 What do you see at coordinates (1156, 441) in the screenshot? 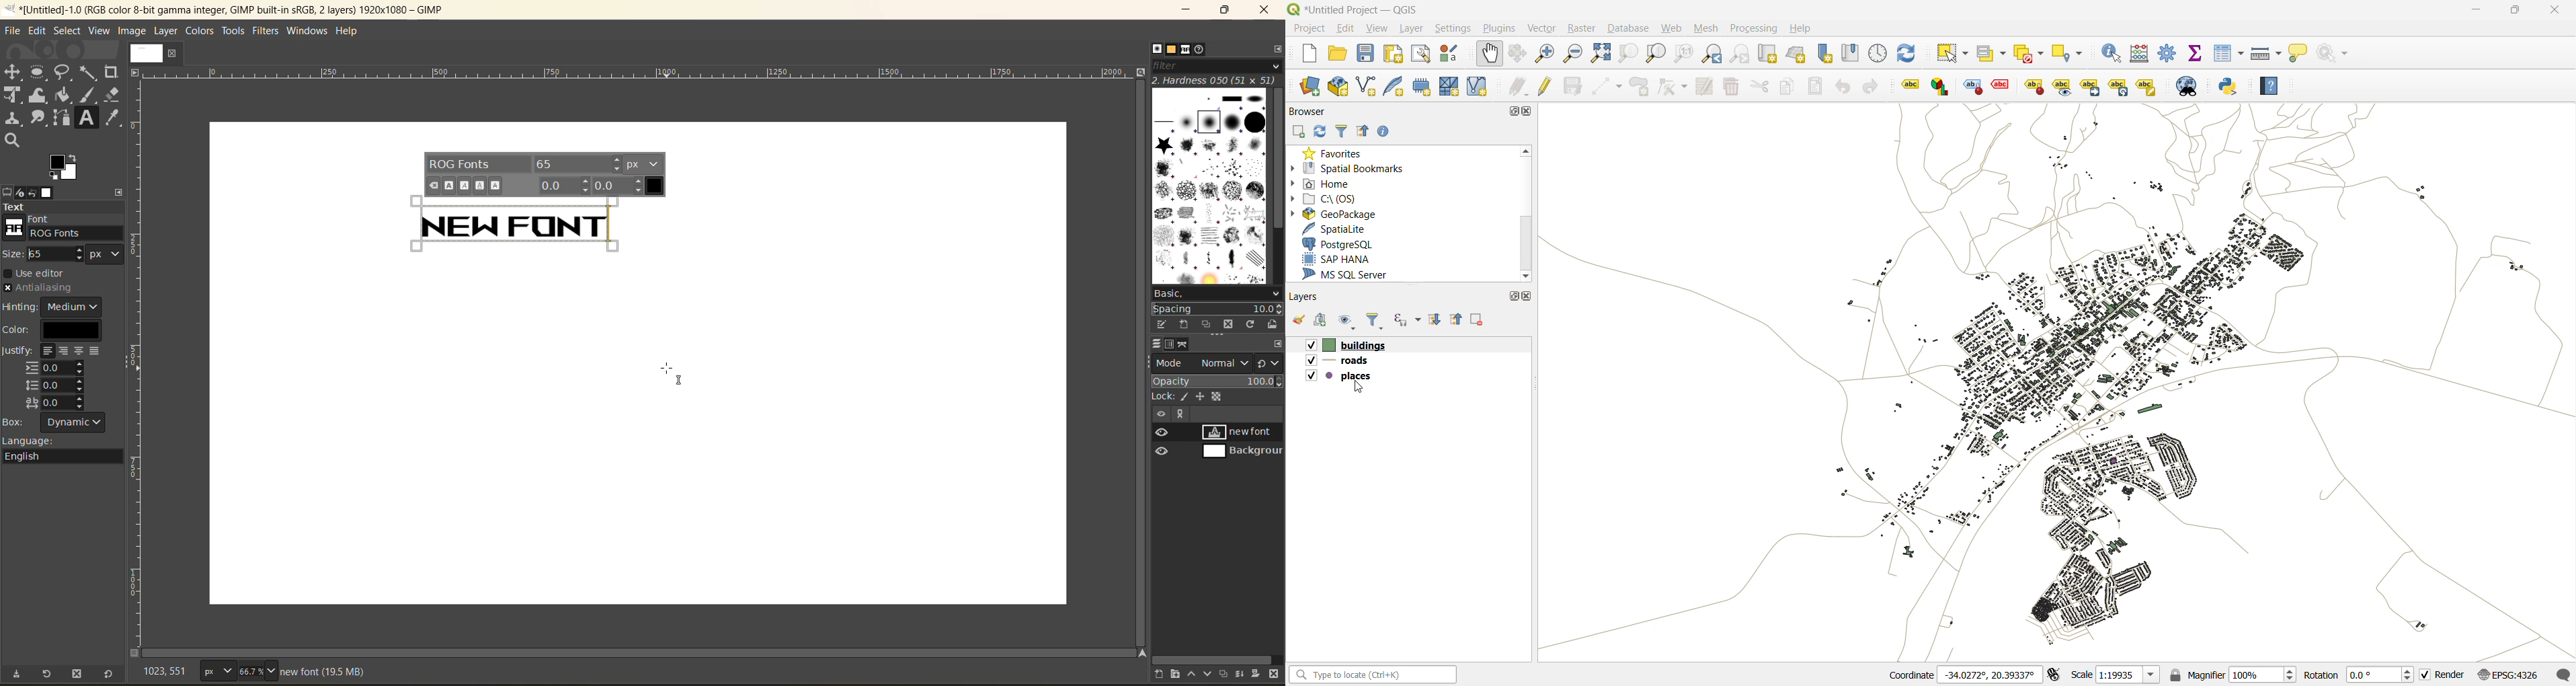
I see `view/hide` at bounding box center [1156, 441].